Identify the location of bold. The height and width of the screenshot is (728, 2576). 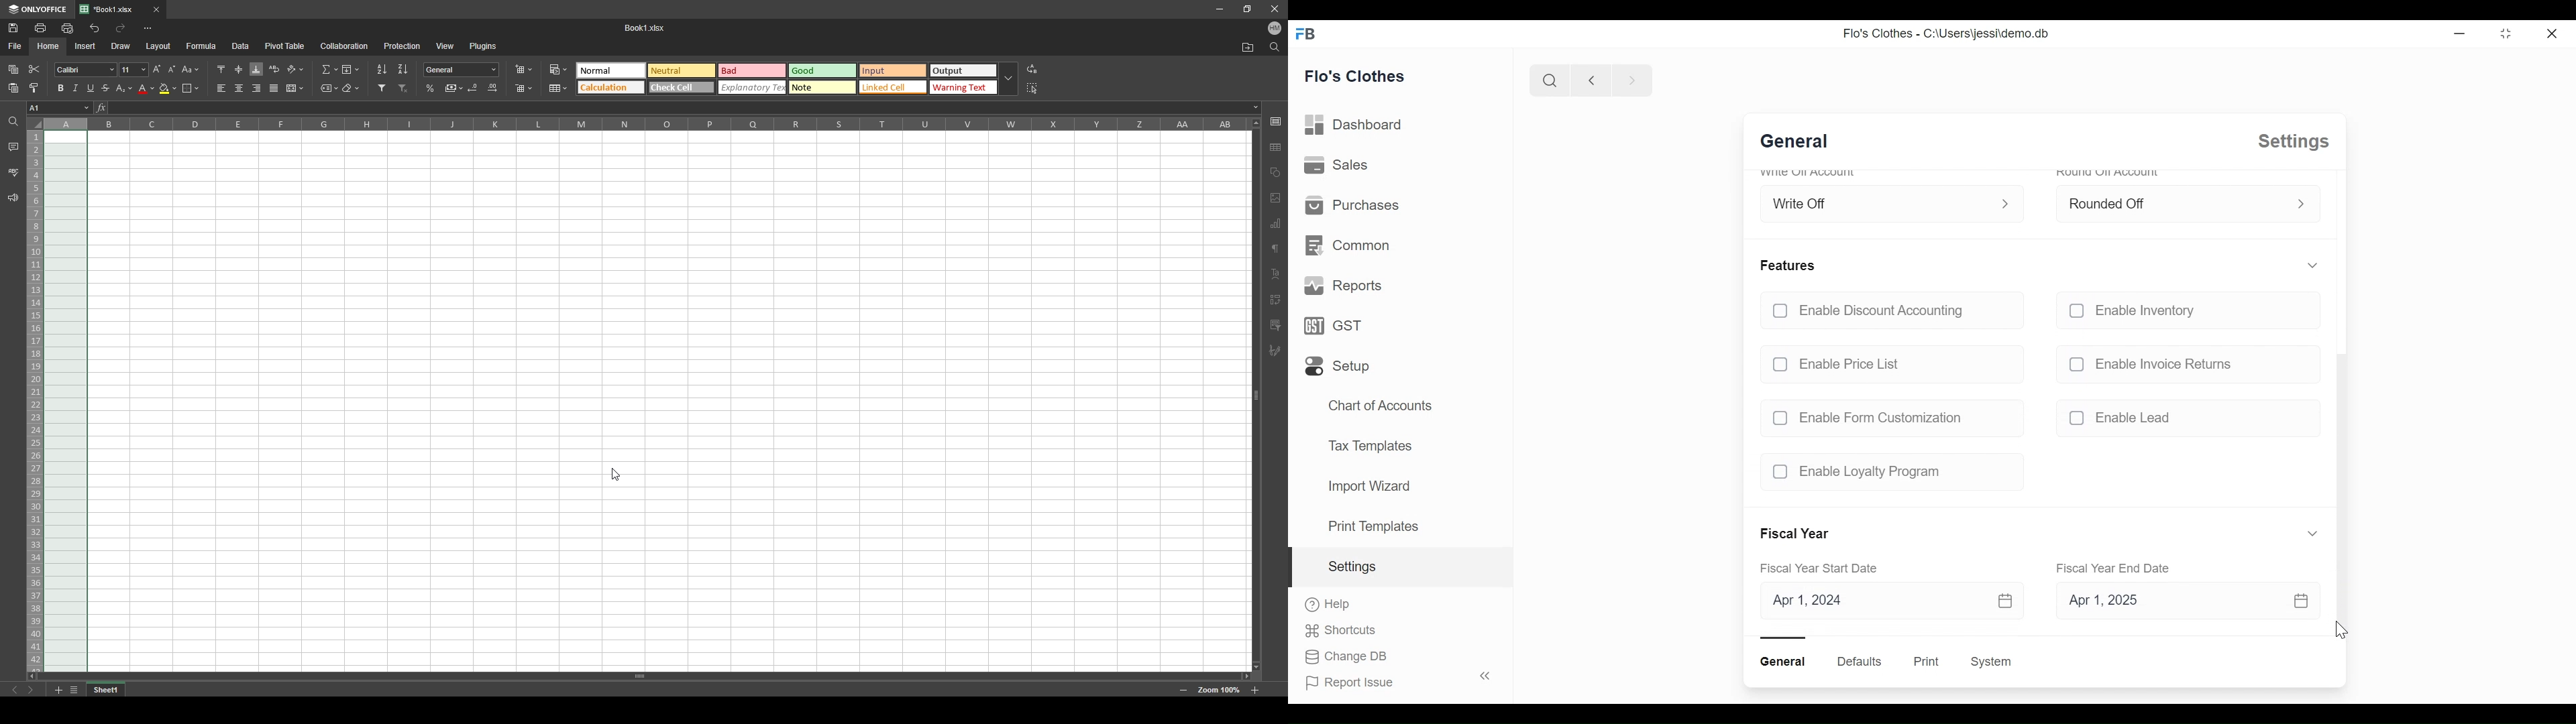
(60, 88).